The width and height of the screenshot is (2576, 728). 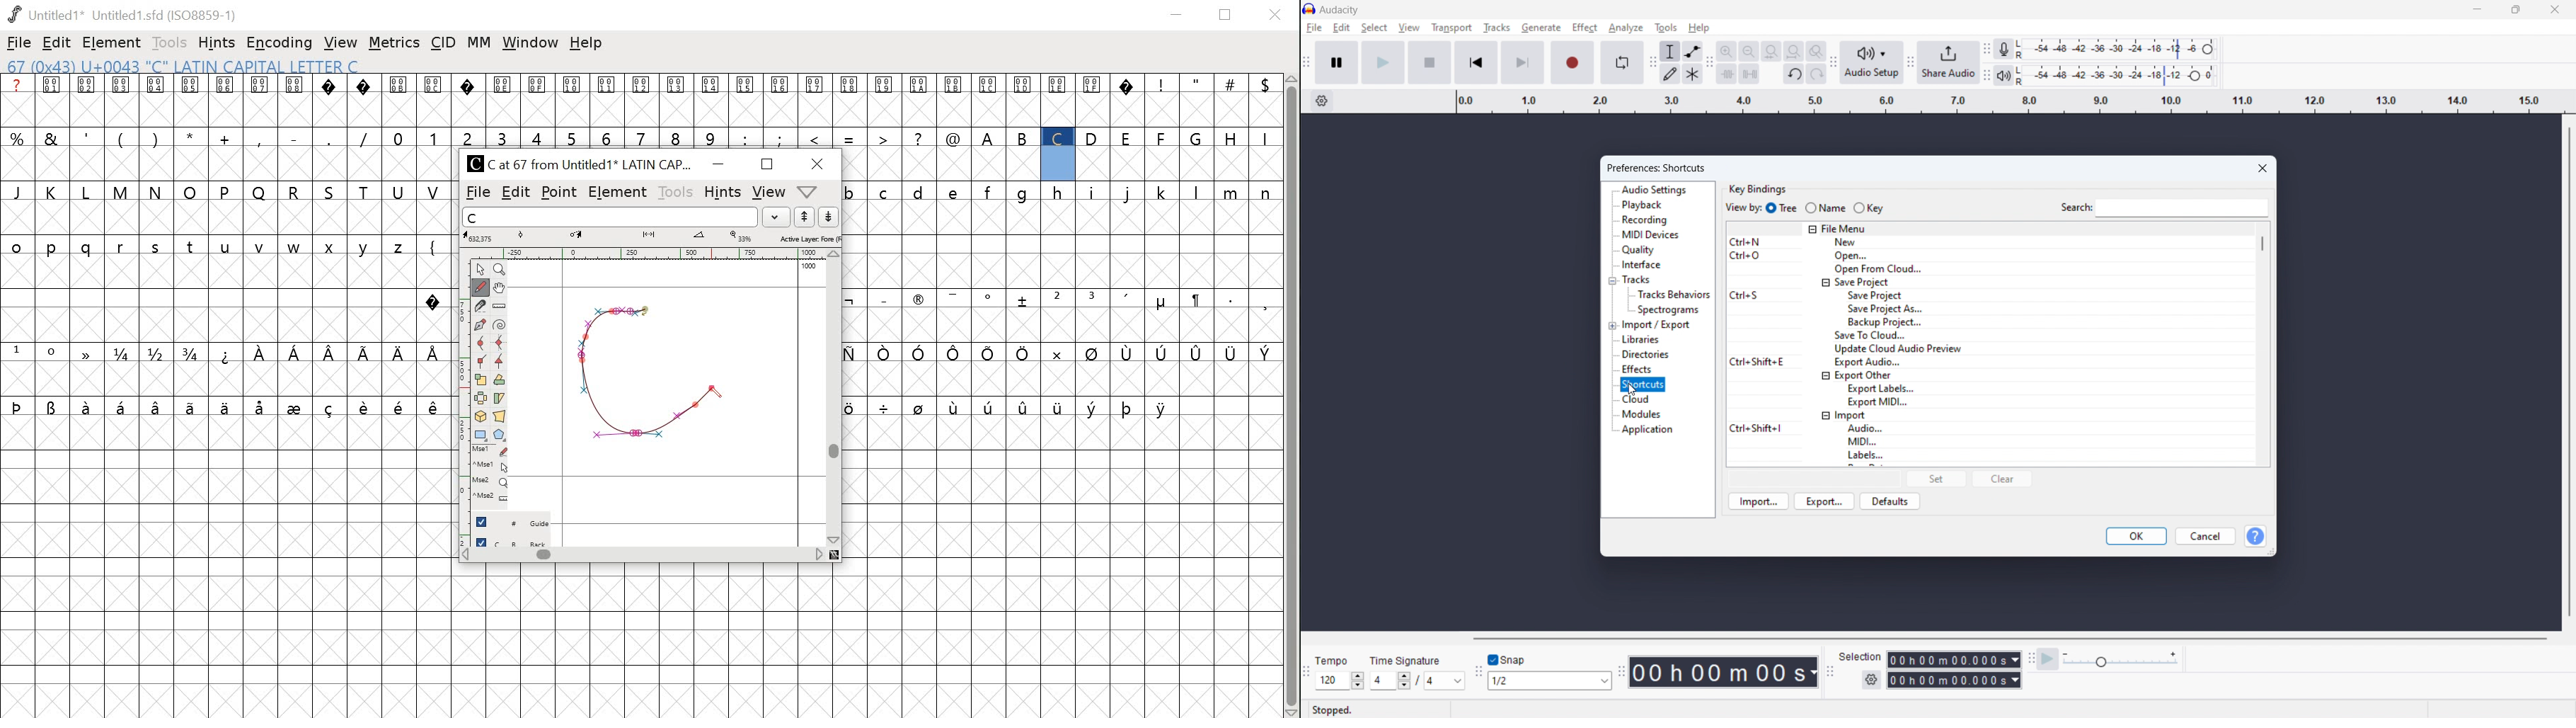 What do you see at coordinates (1873, 62) in the screenshot?
I see `audio setup` at bounding box center [1873, 62].